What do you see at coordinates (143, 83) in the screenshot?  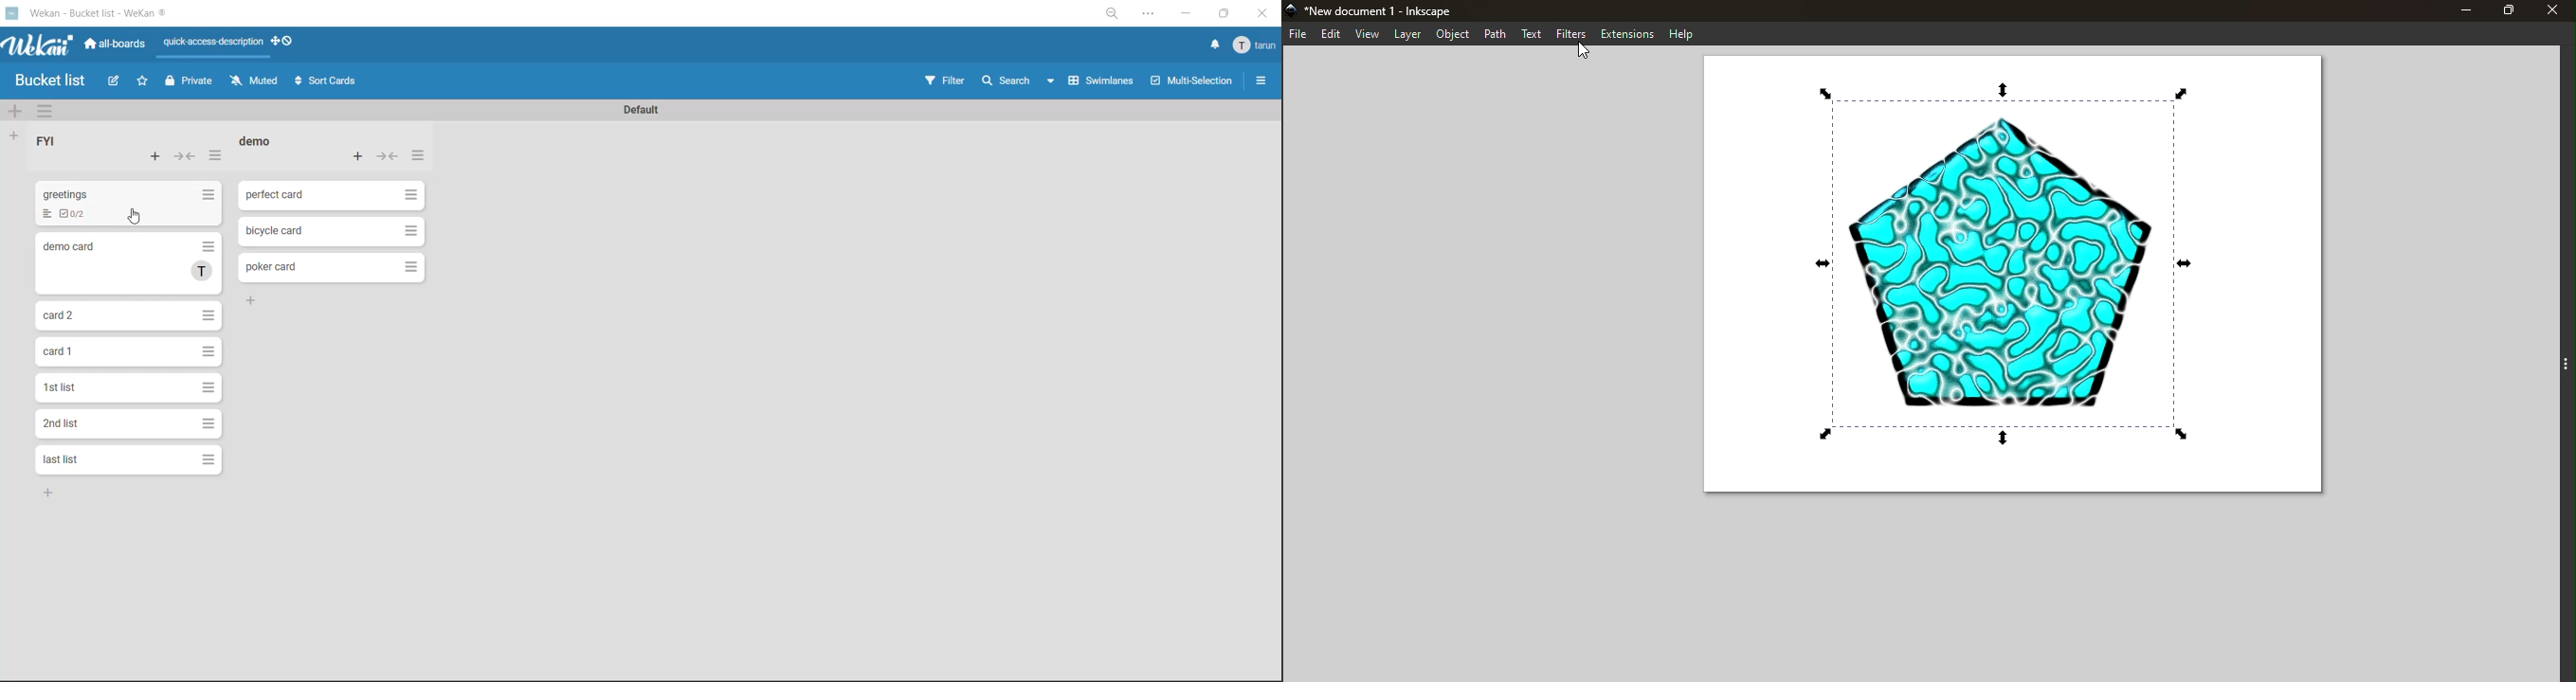 I see `star` at bounding box center [143, 83].